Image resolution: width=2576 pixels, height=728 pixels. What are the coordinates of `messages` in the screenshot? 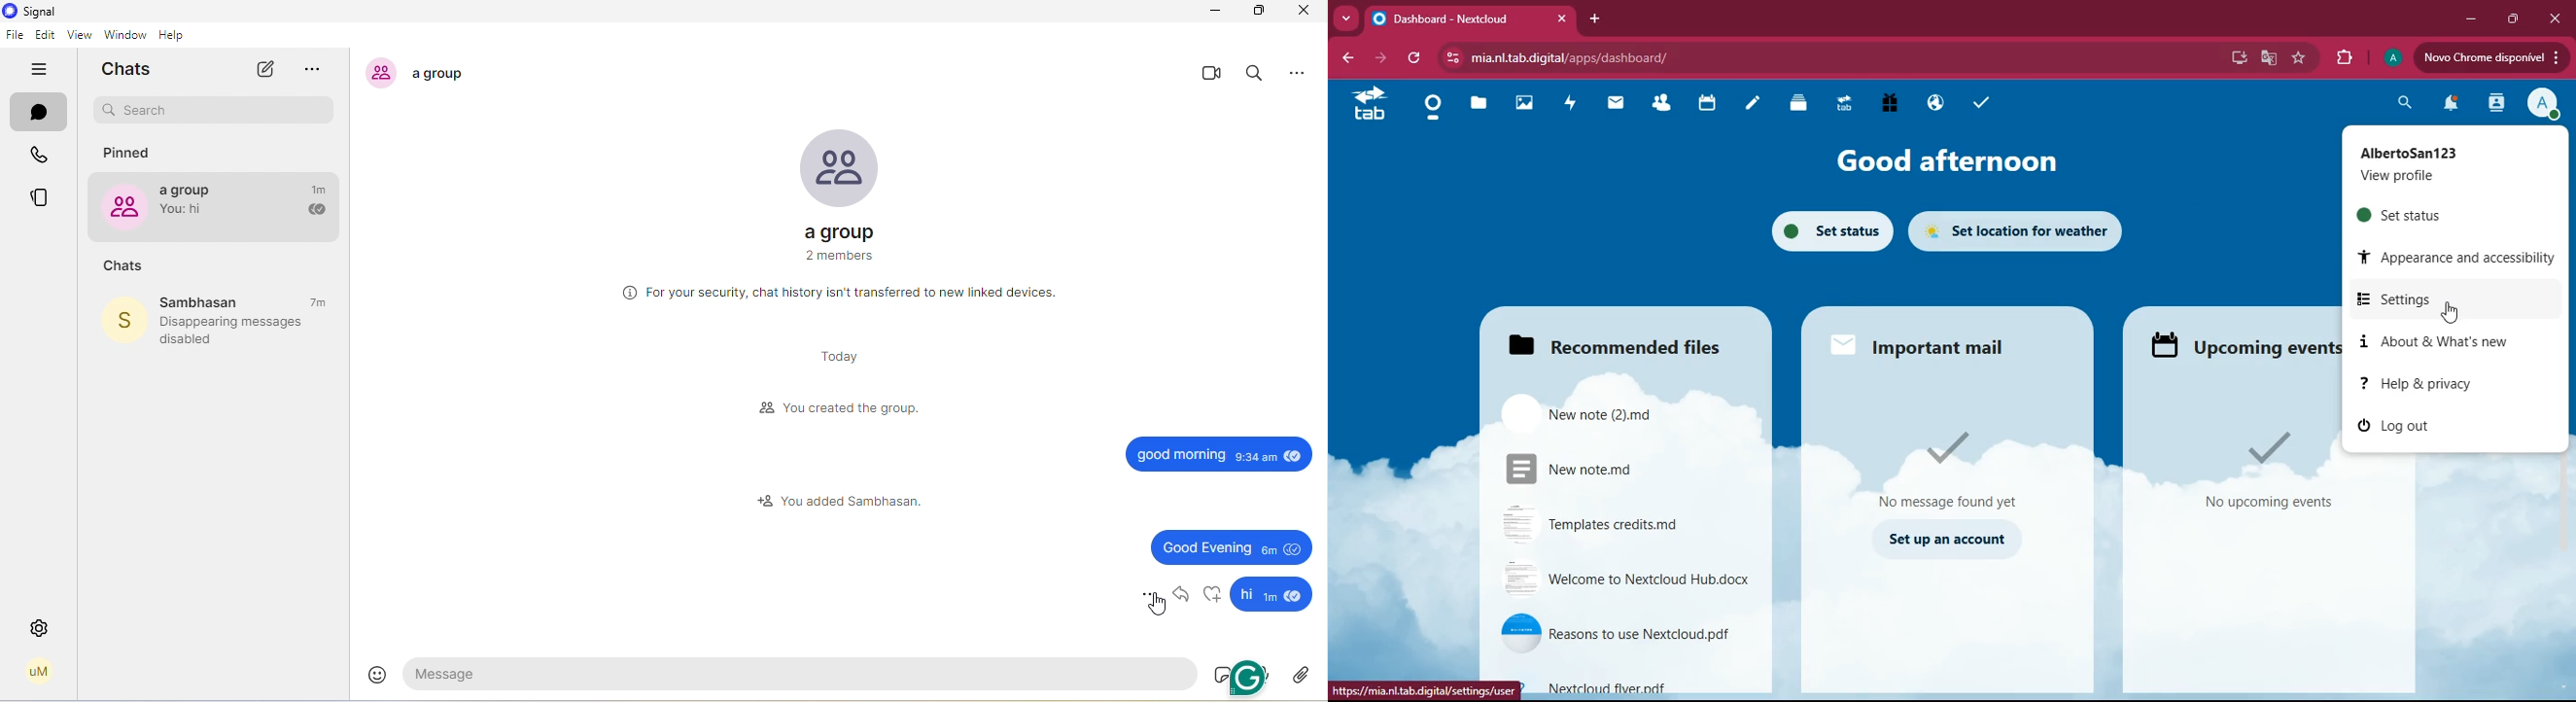 It's located at (1955, 471).